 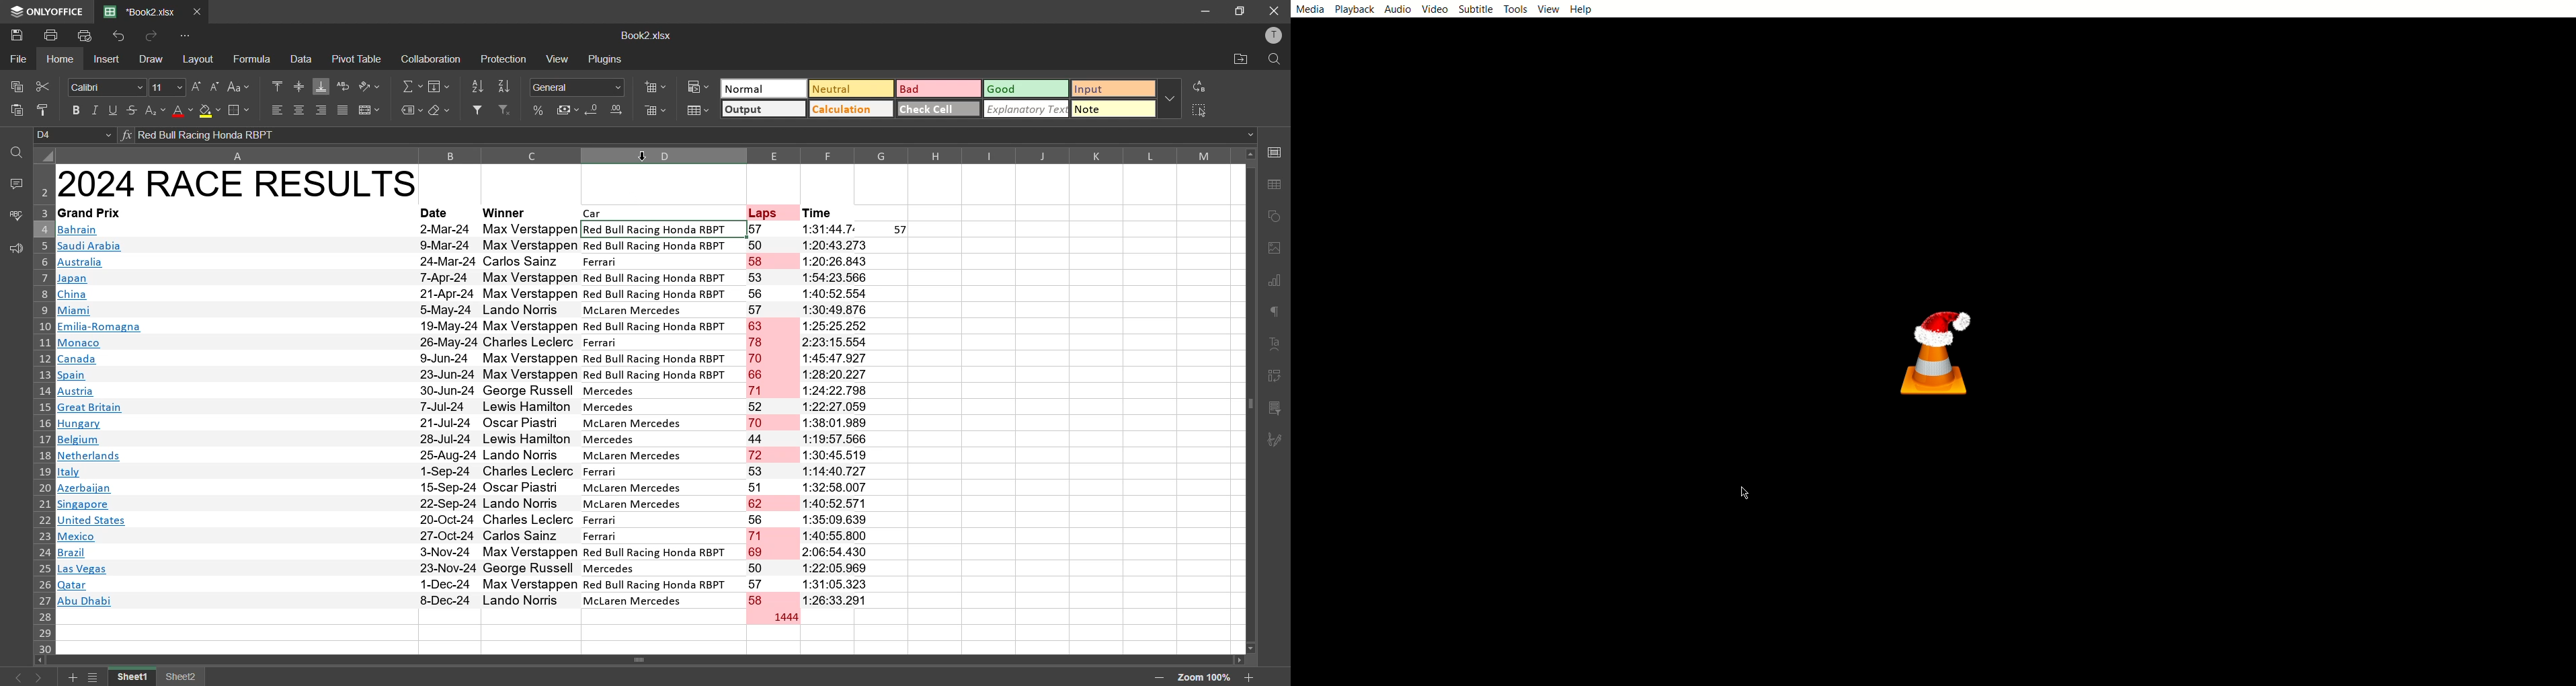 What do you see at coordinates (762, 88) in the screenshot?
I see `normal` at bounding box center [762, 88].